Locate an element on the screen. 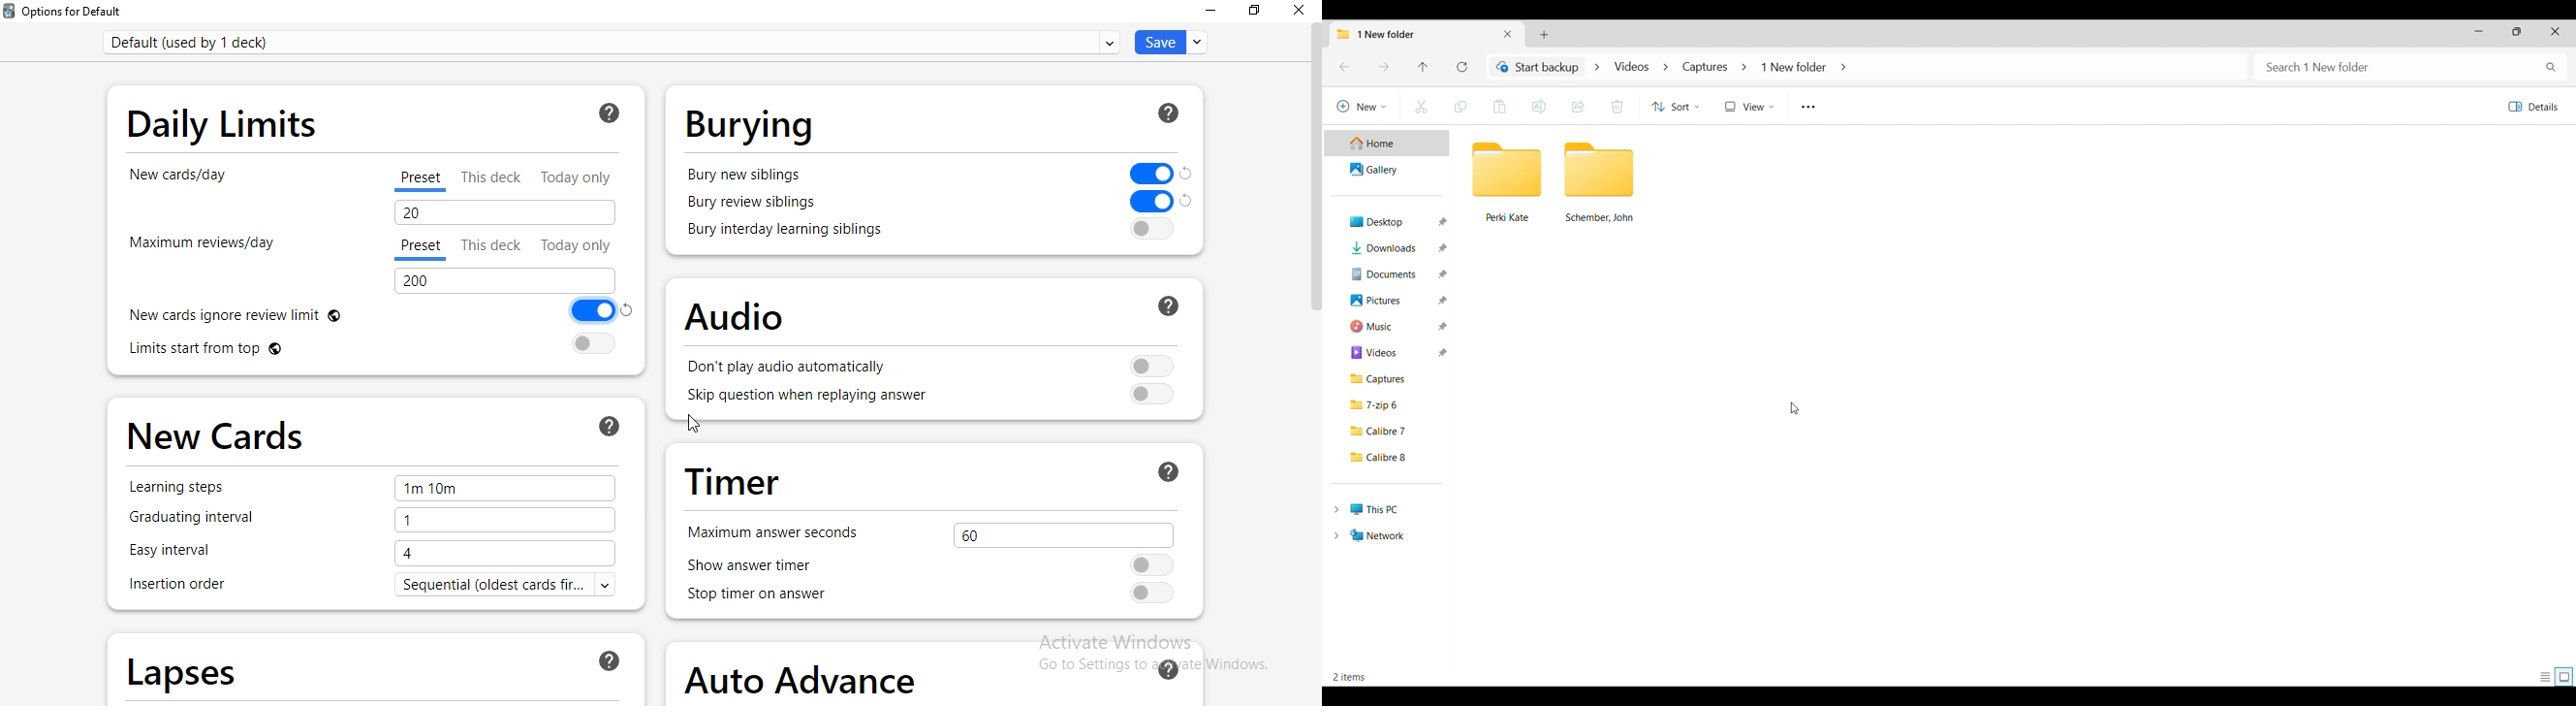  show answer time is located at coordinates (768, 566).